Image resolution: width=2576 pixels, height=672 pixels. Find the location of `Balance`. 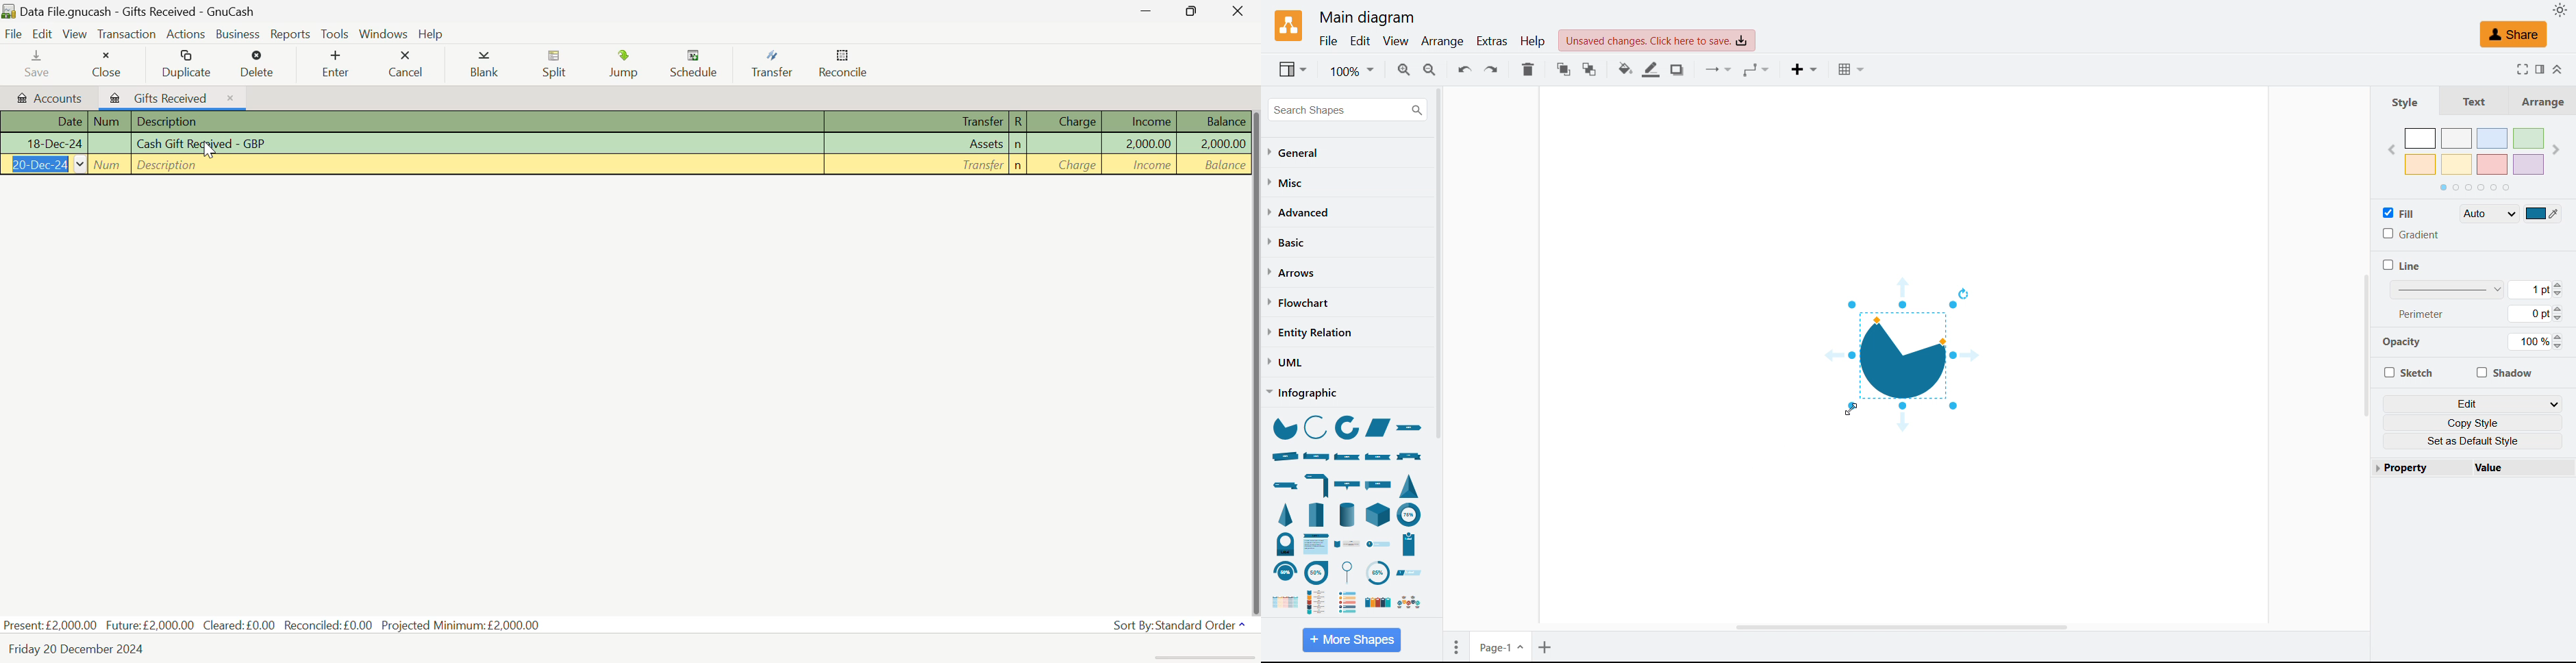

Balance is located at coordinates (1214, 143).